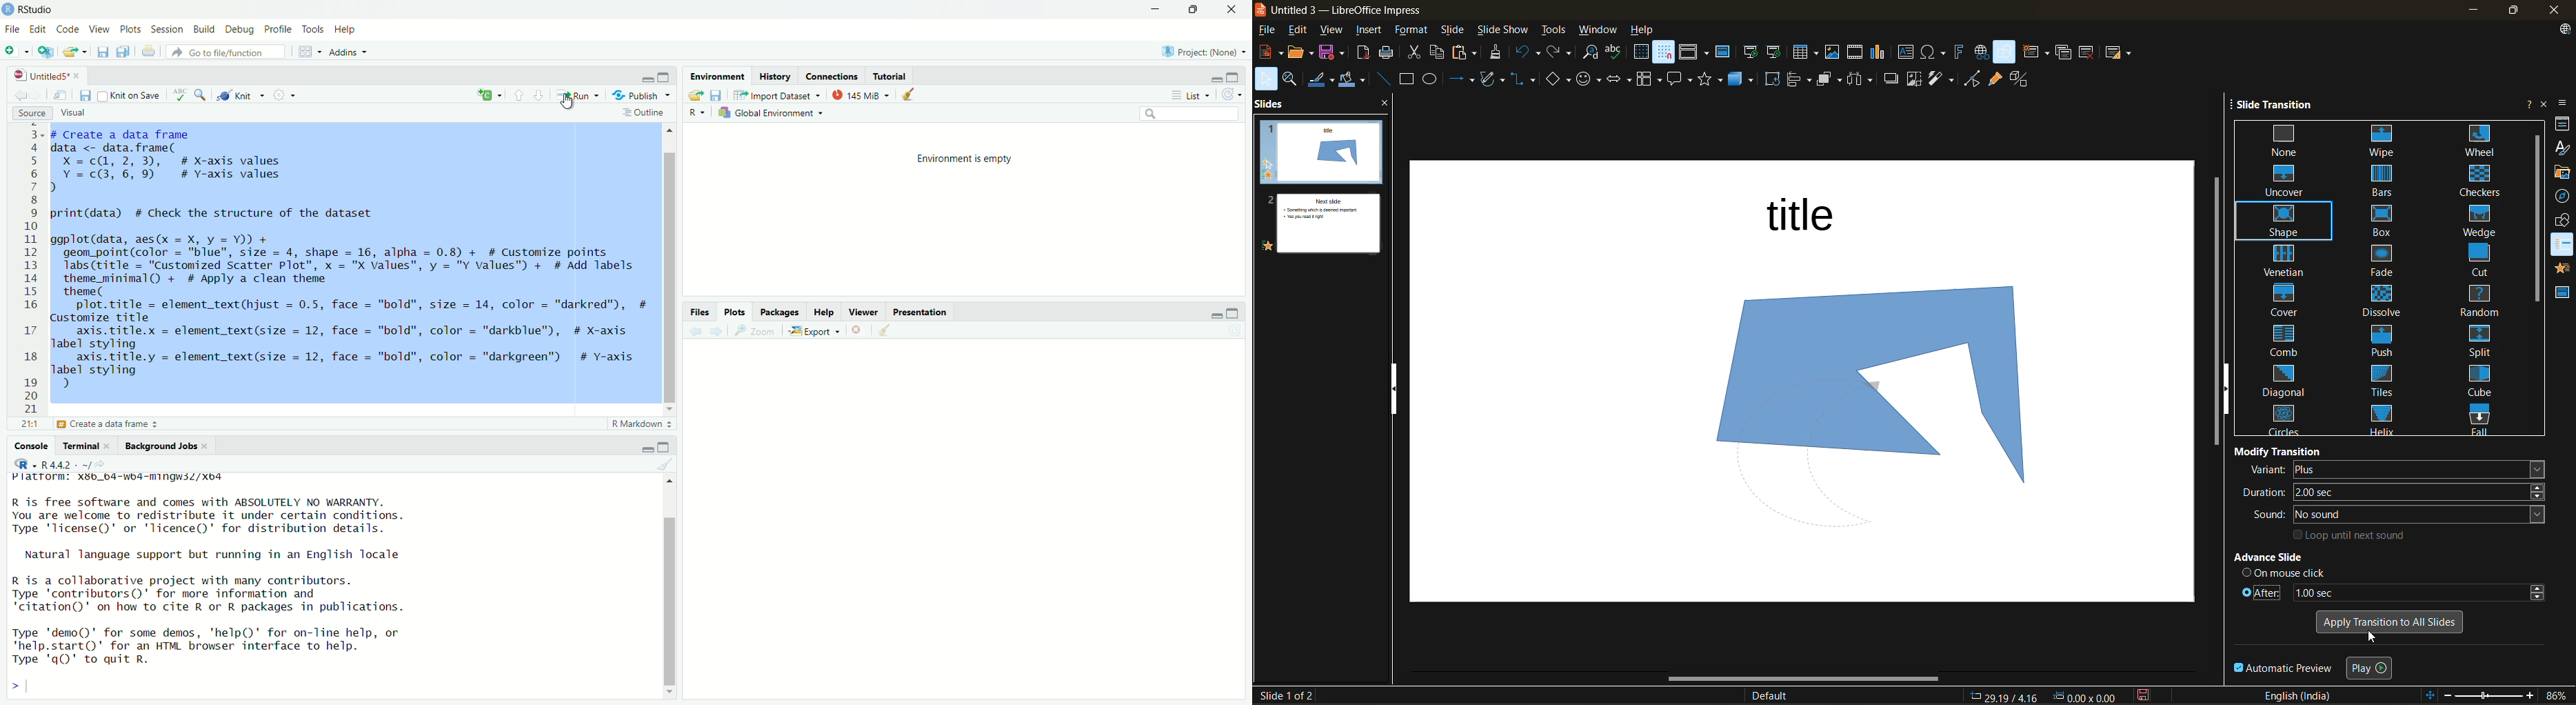 The image size is (2576, 728). I want to click on Debug, so click(240, 30).